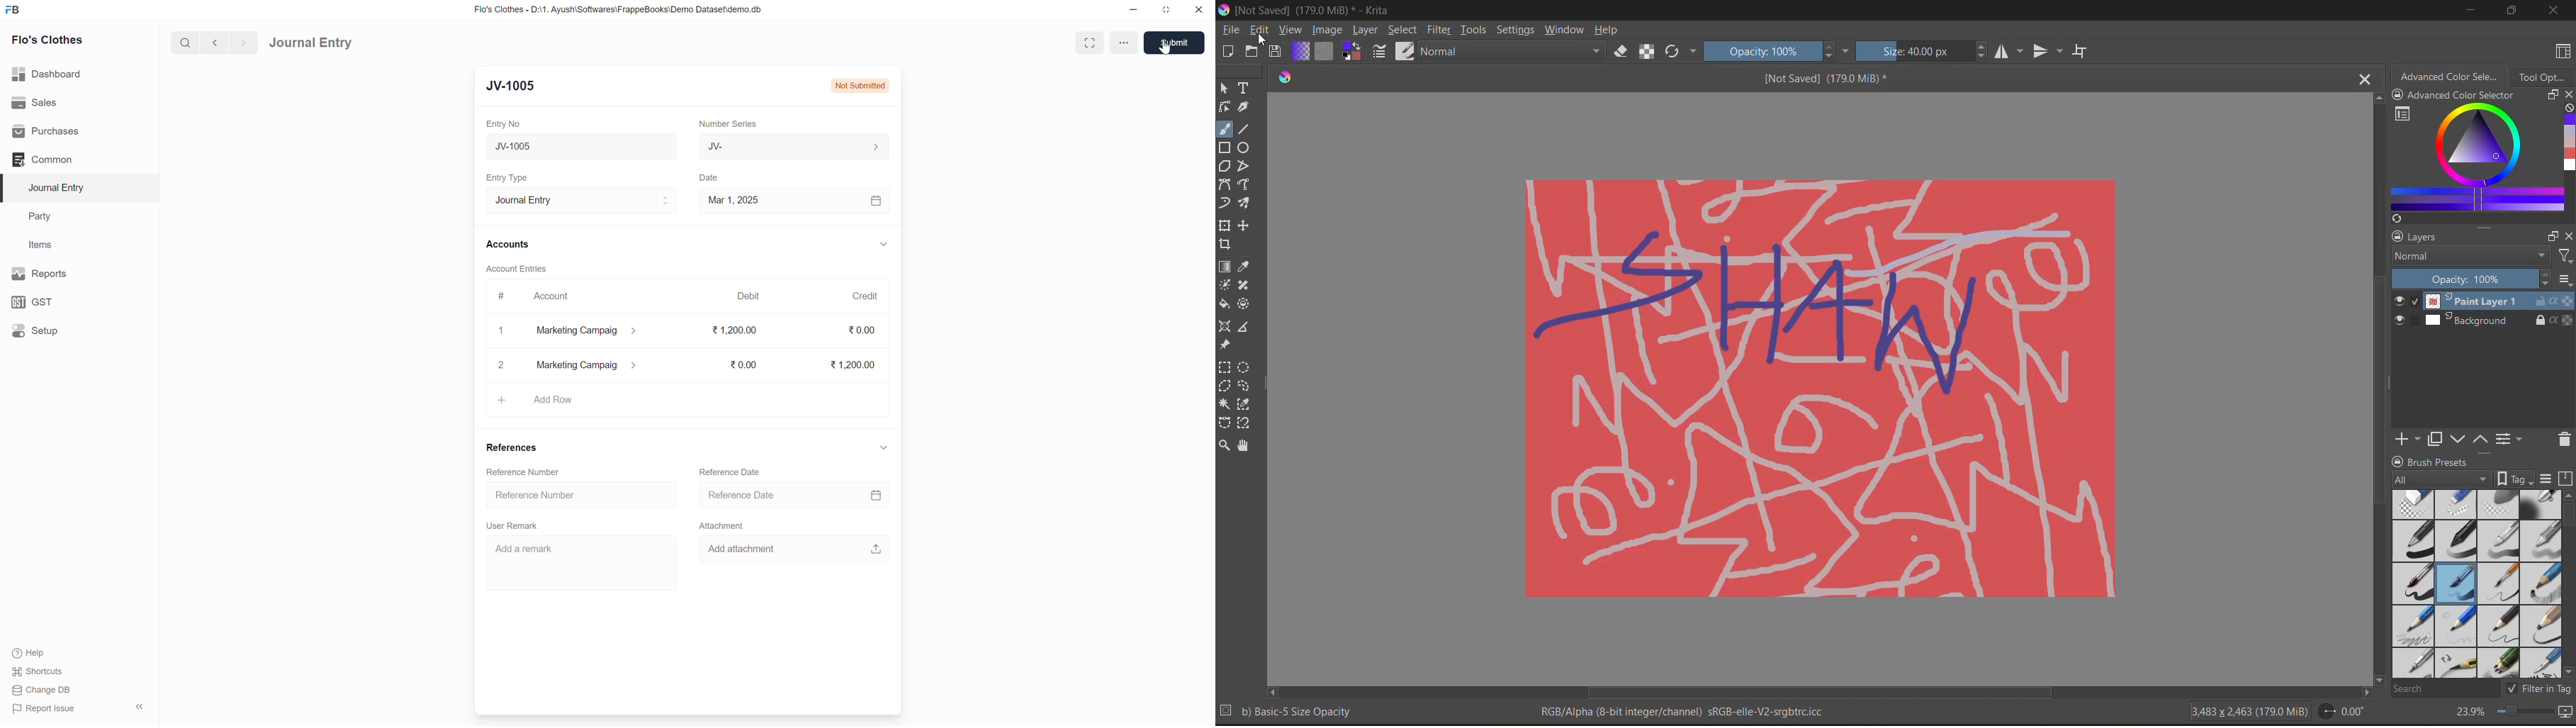 The image size is (2576, 728). What do you see at coordinates (42, 273) in the screenshot?
I see `Reports` at bounding box center [42, 273].